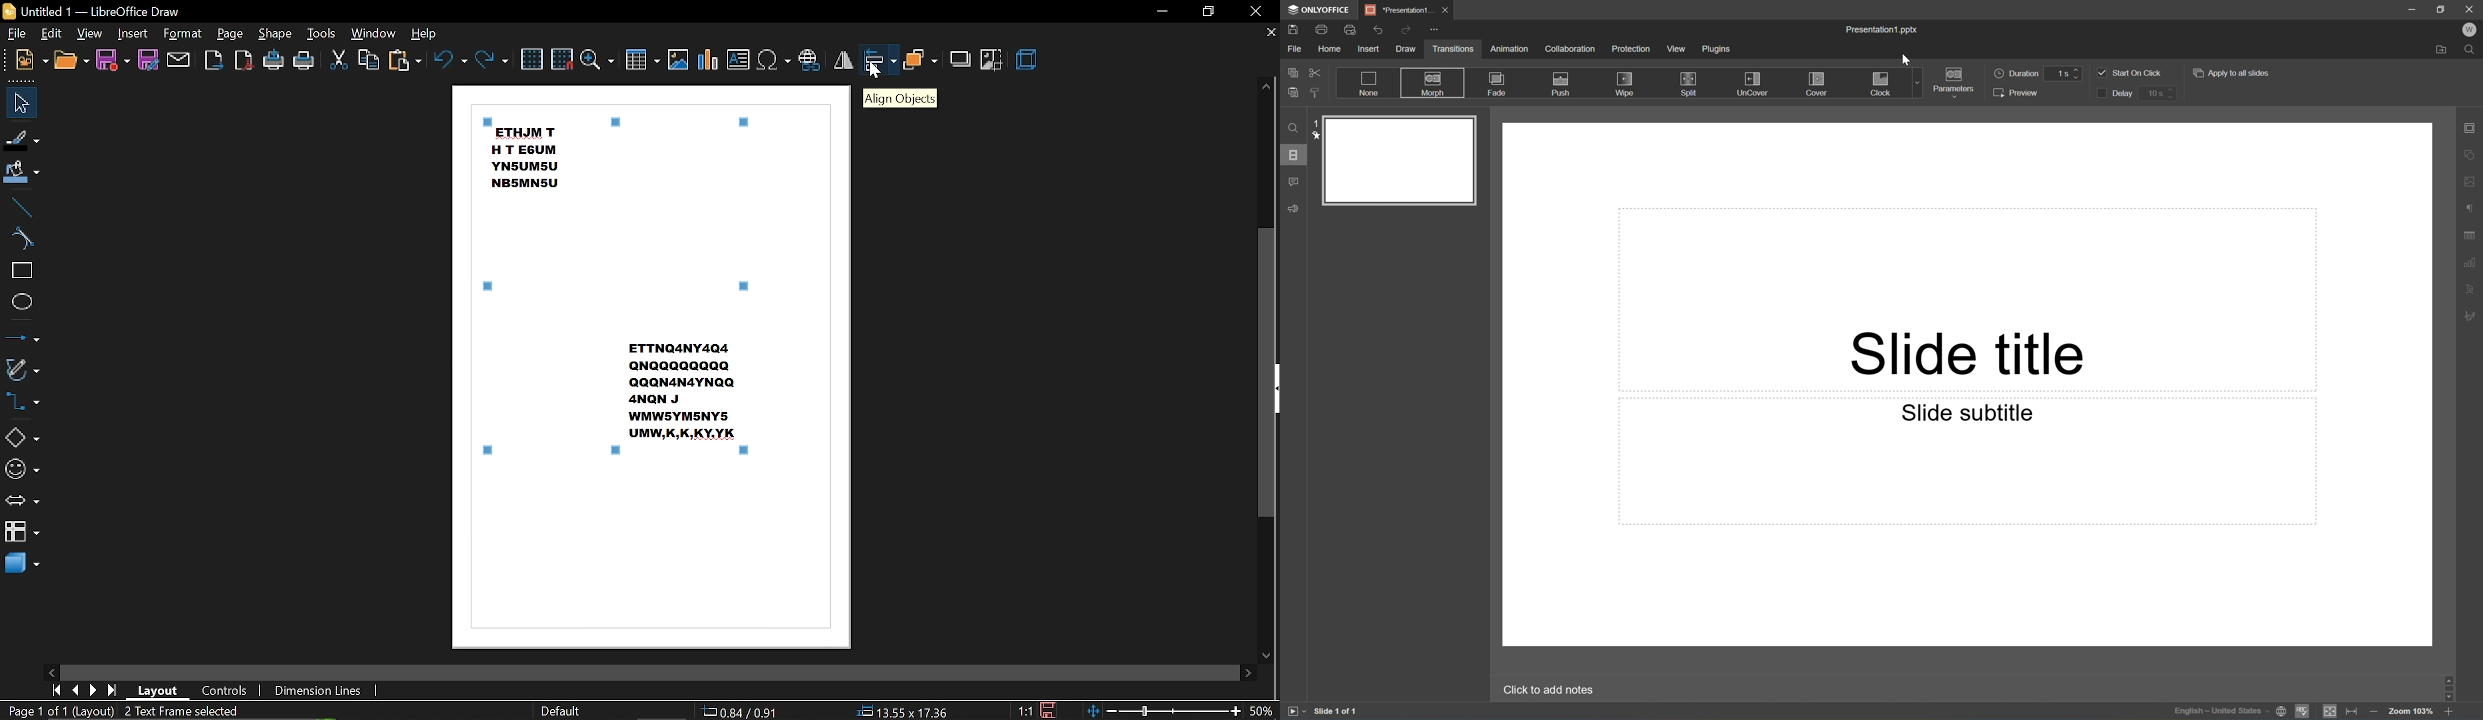 This screenshot has width=2492, height=728. I want to click on insert, so click(133, 34).